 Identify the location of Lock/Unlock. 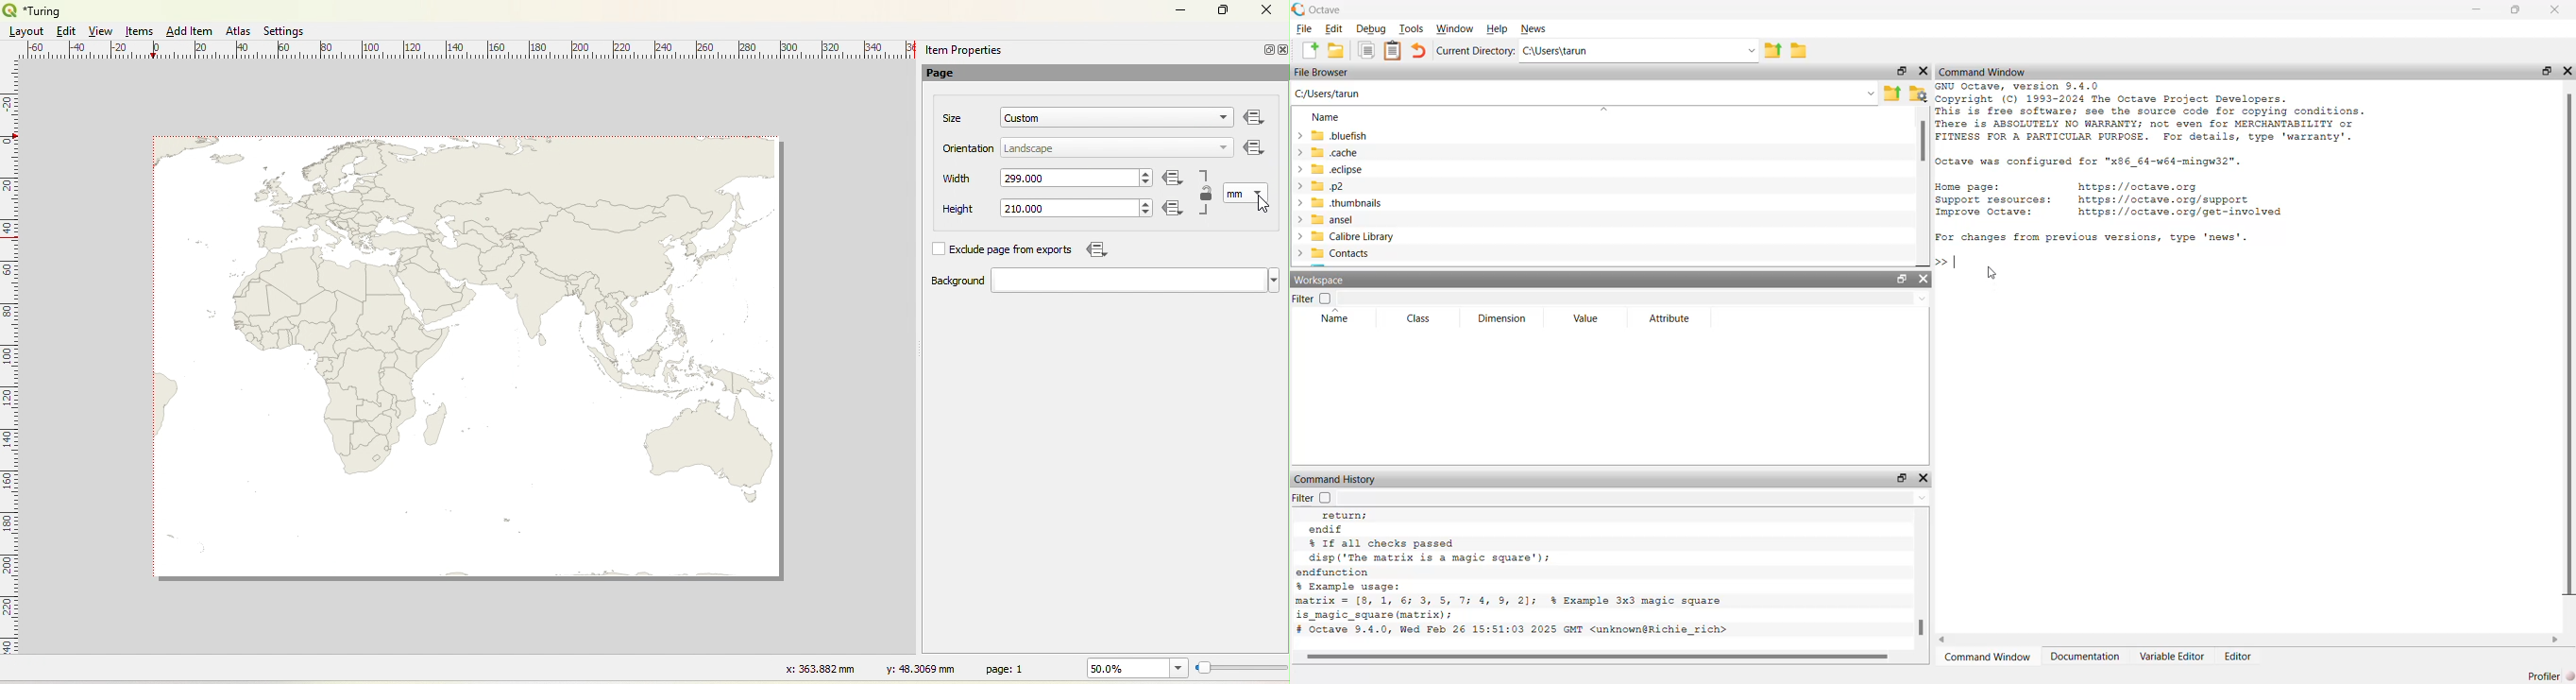
(1207, 195).